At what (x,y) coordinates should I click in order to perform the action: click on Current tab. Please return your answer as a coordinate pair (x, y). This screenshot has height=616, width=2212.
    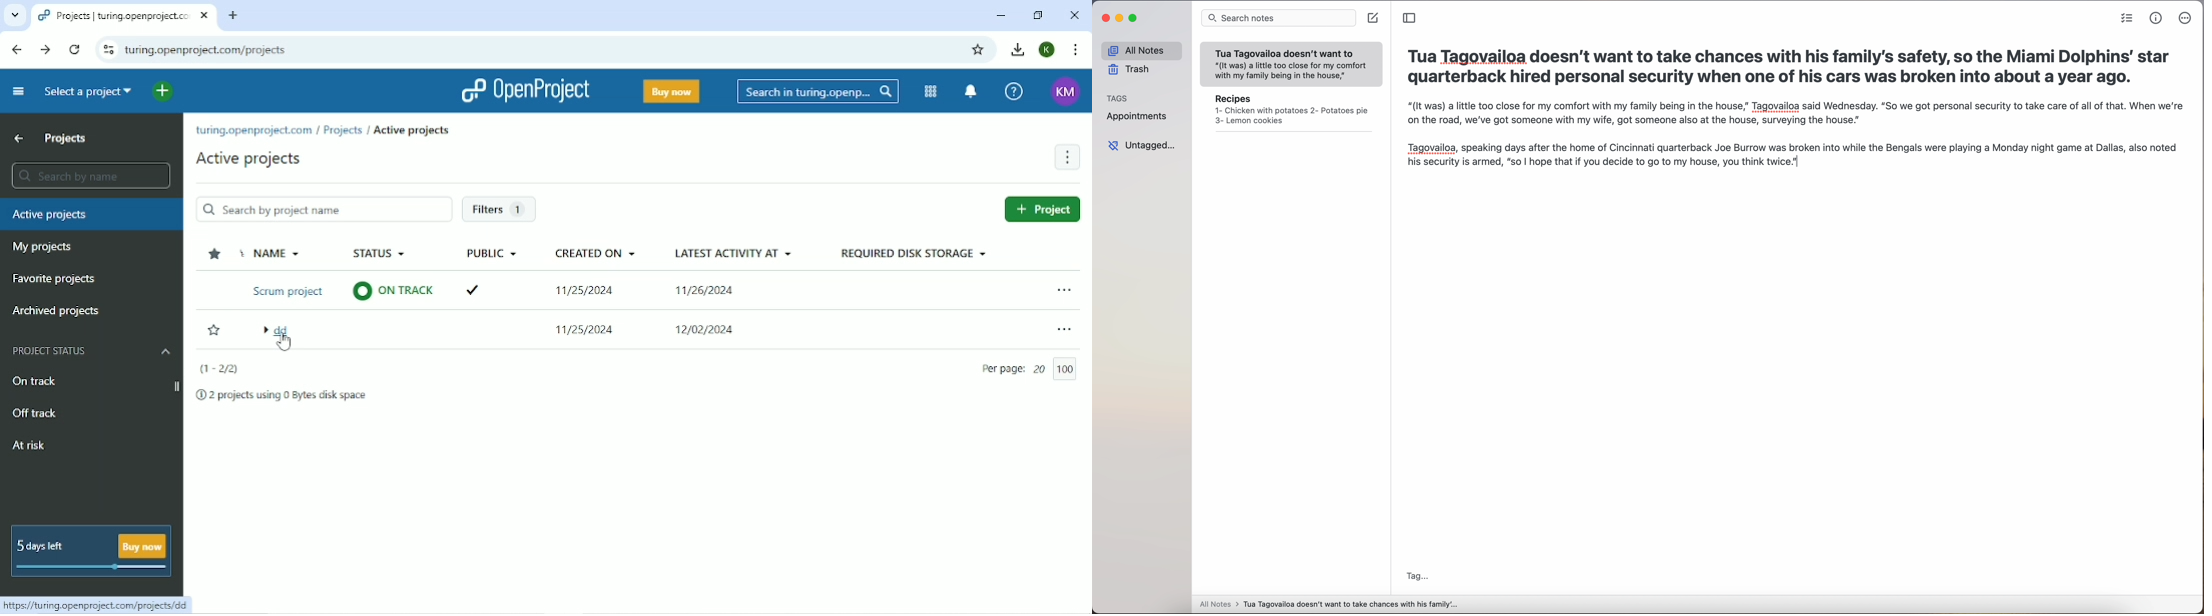
    Looking at the image, I should click on (124, 15).